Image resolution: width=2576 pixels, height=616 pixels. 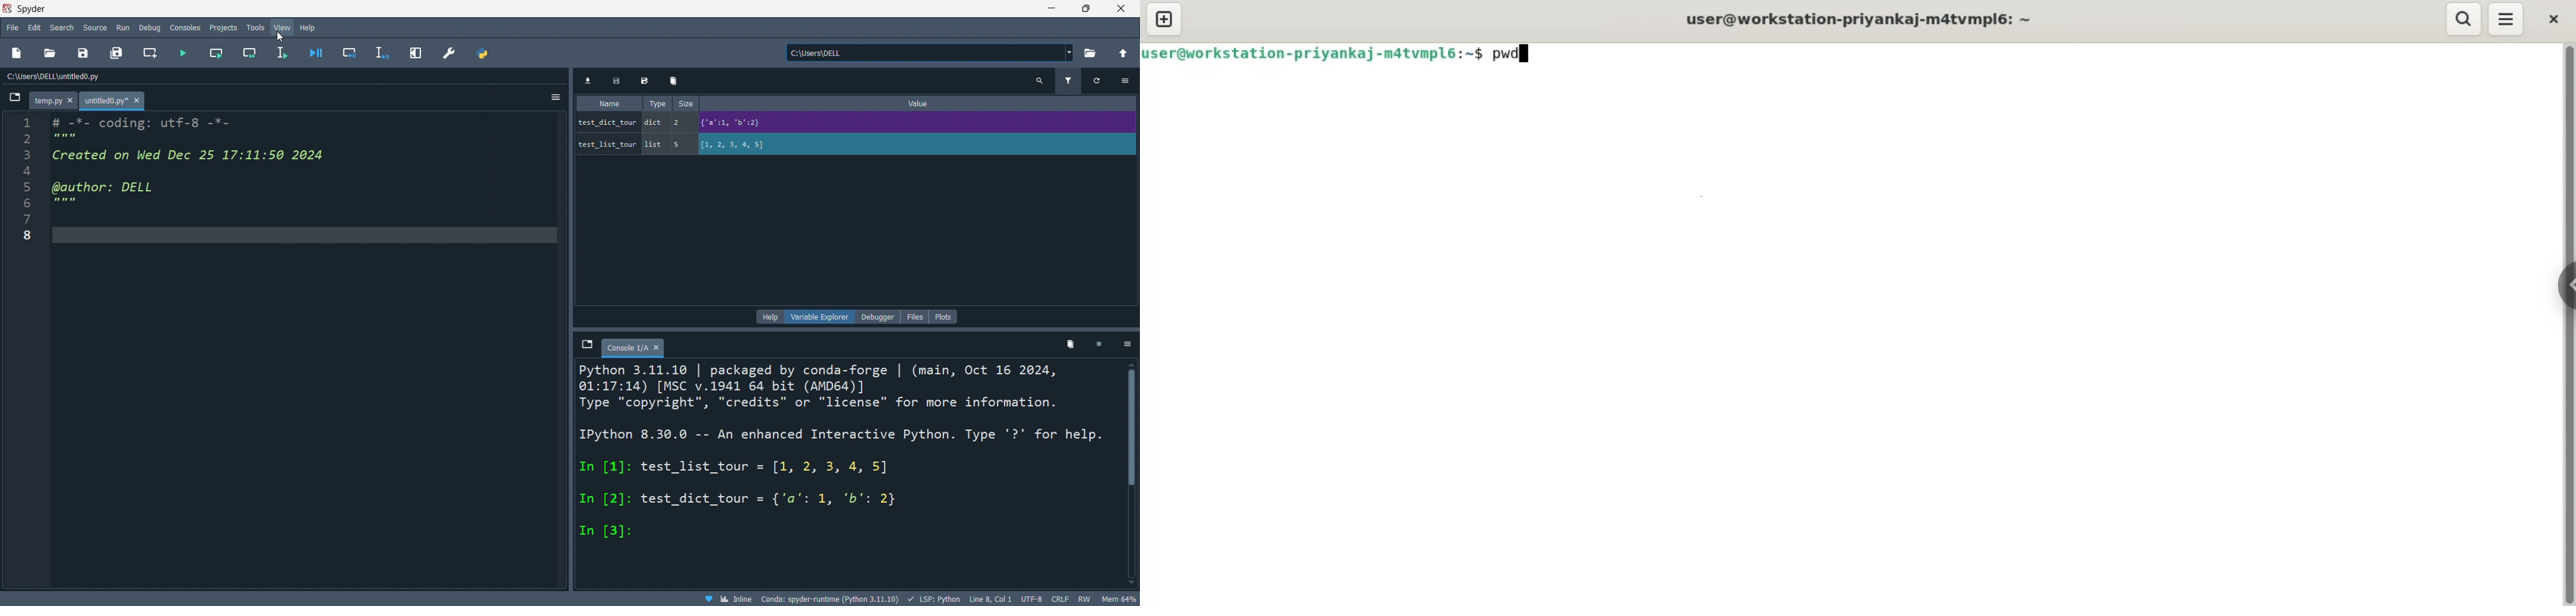 I want to click on editor pane, so click(x=209, y=168).